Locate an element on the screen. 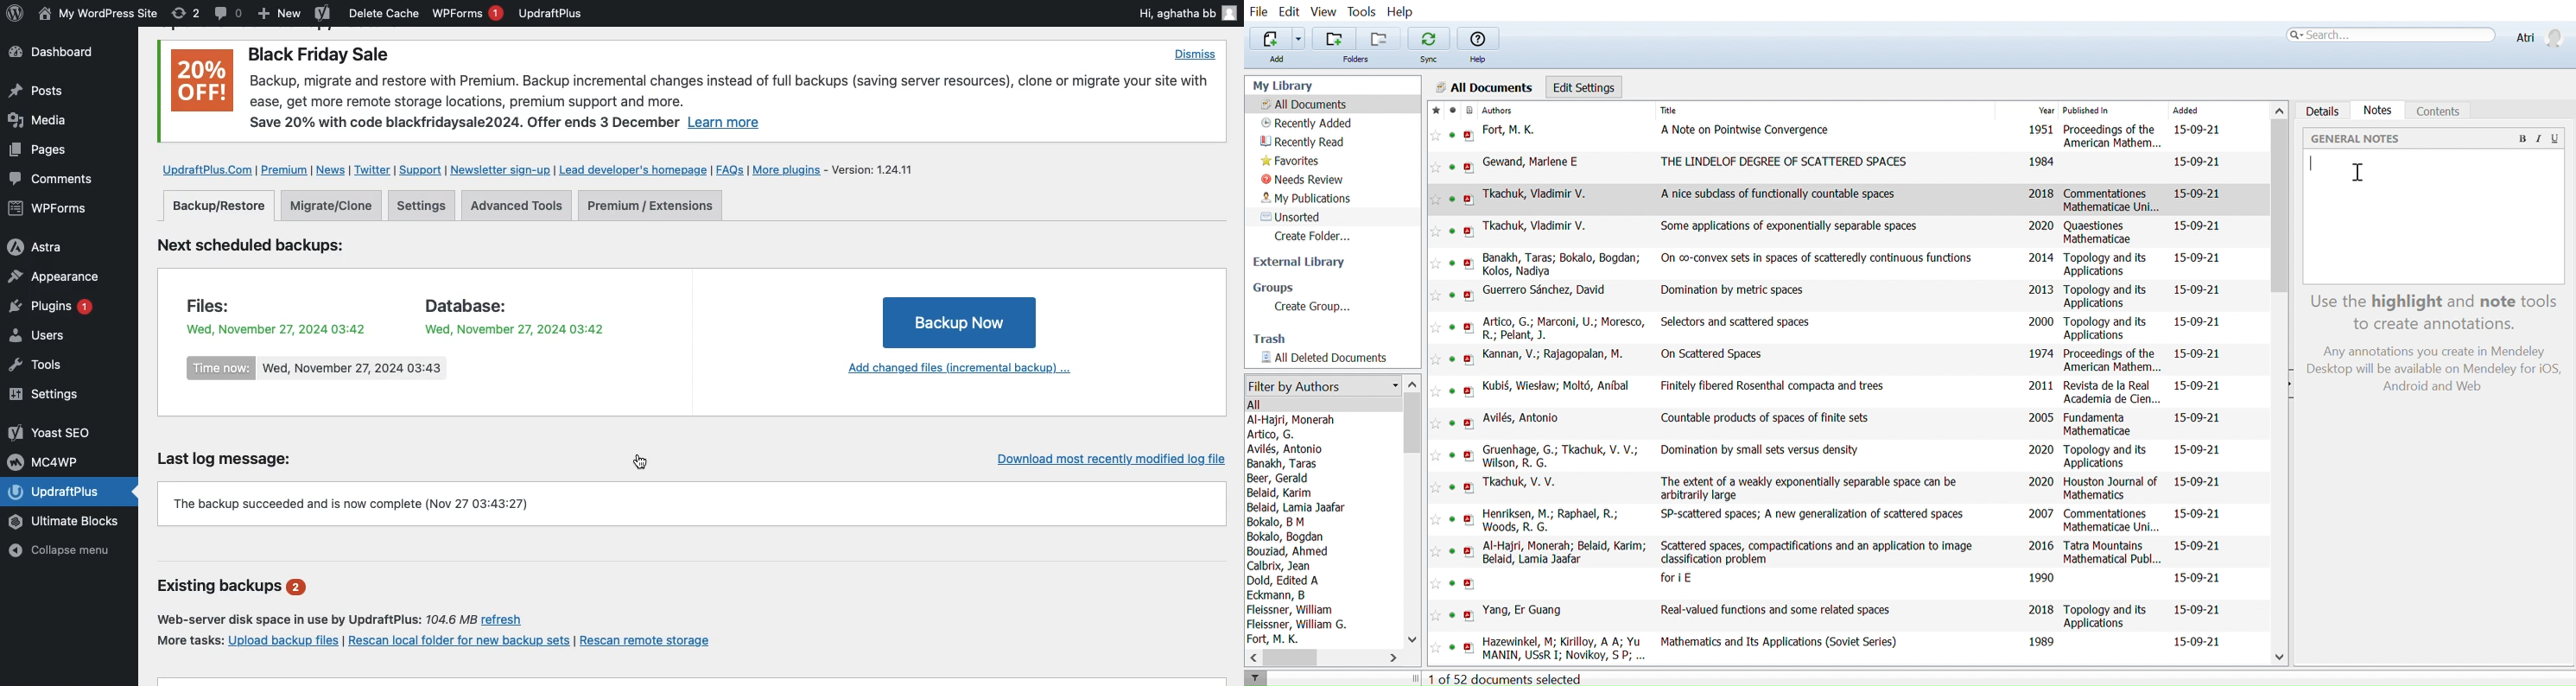 The height and width of the screenshot is (700, 2576). ‘GENERAL NOTES is located at coordinates (2355, 137).